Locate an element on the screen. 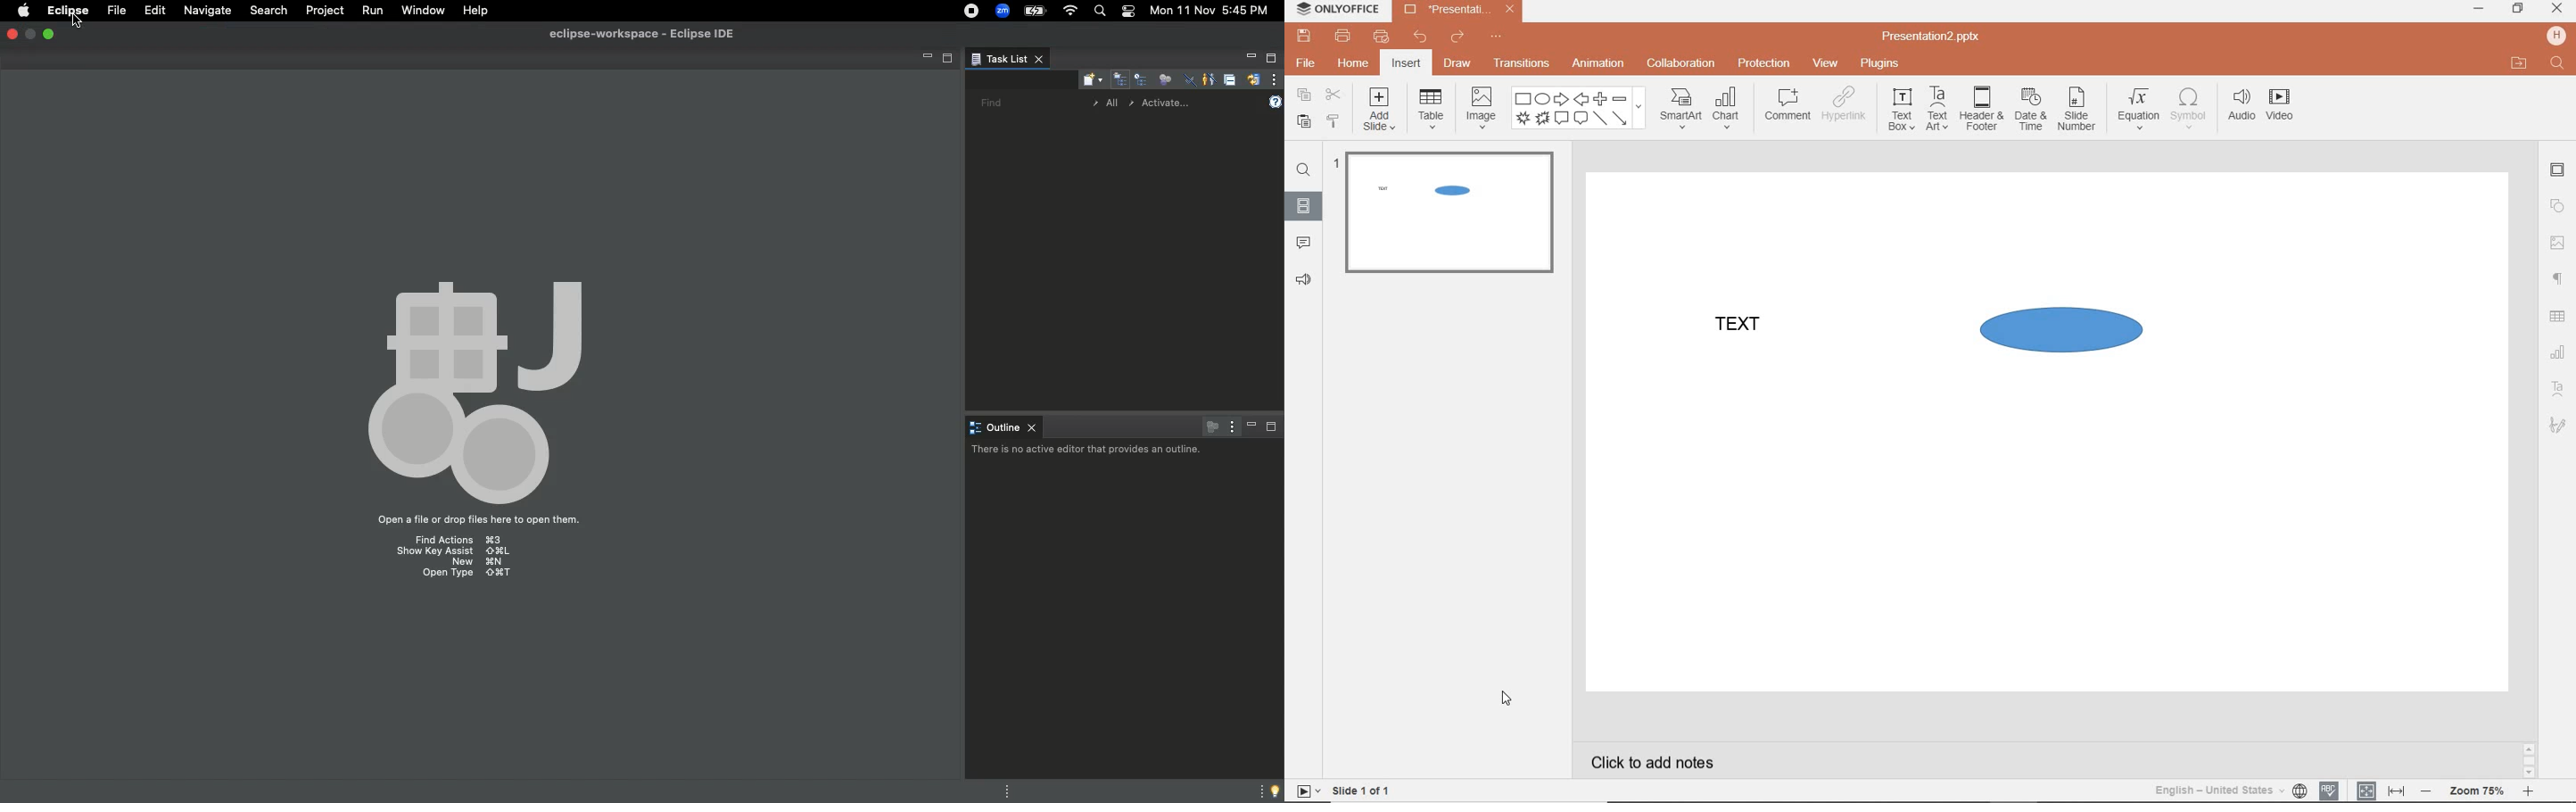 The height and width of the screenshot is (812, 2576). header & footer is located at coordinates (1980, 110).